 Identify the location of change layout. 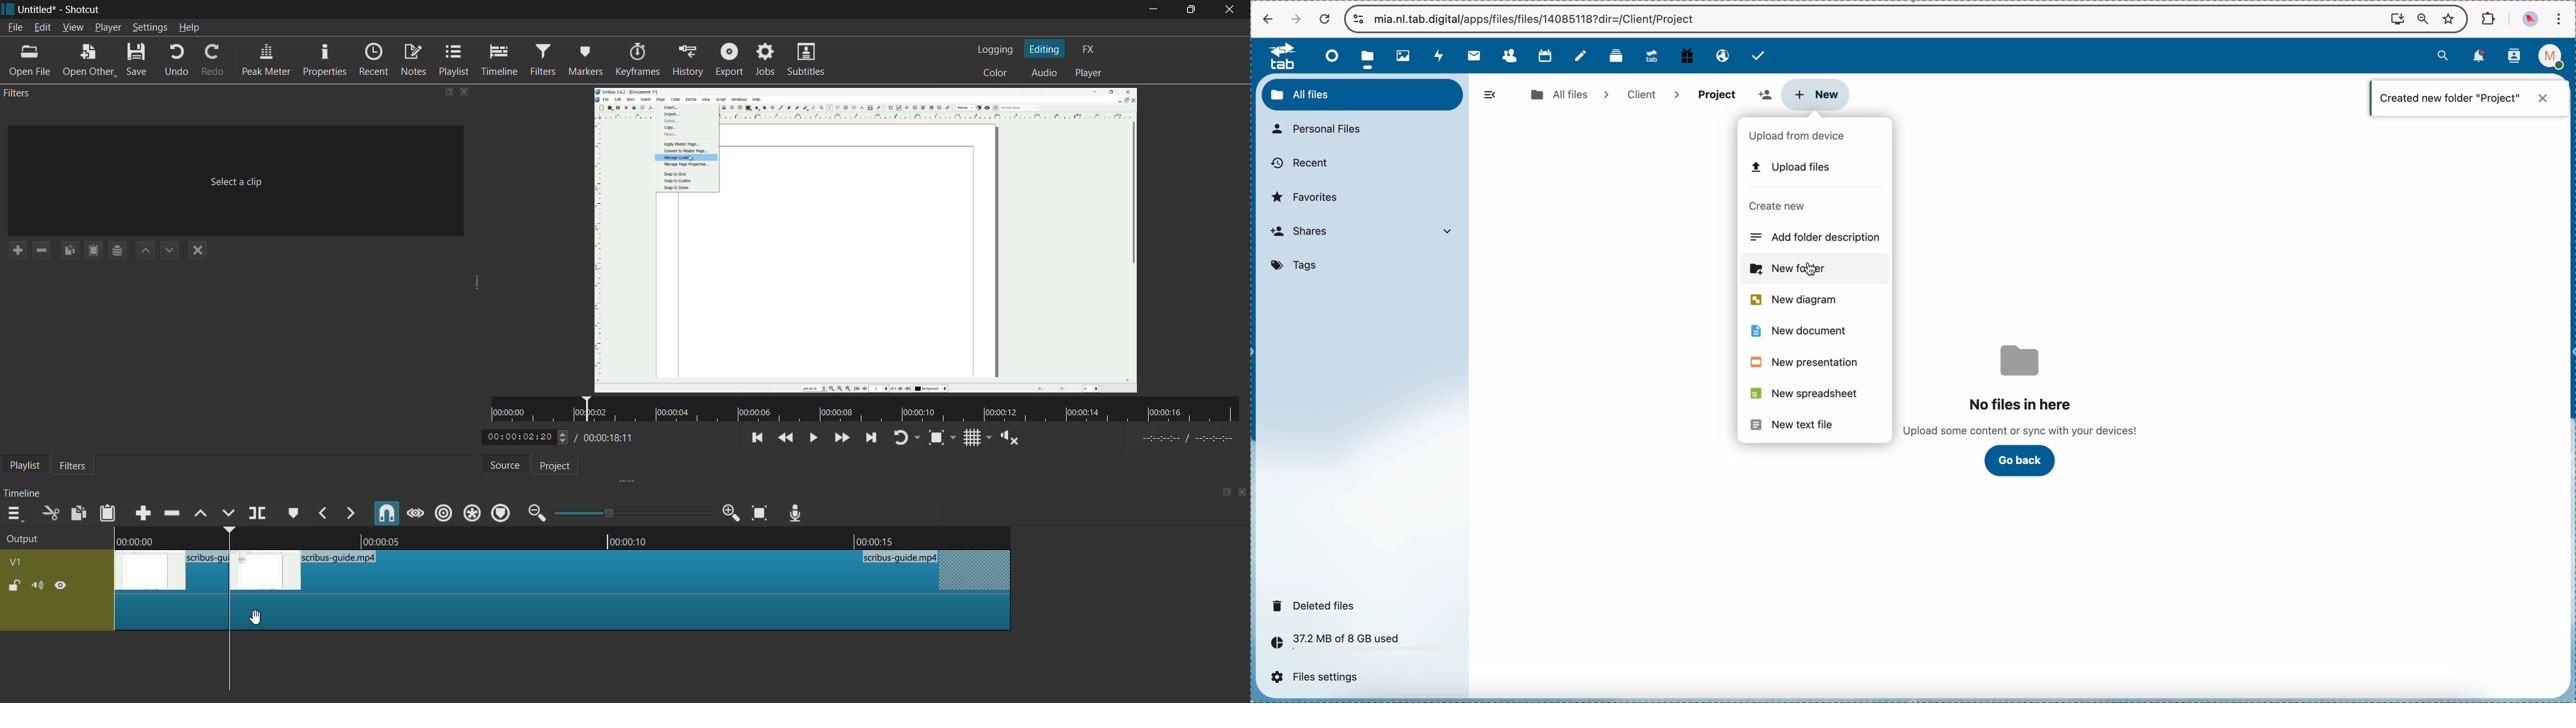
(1224, 493).